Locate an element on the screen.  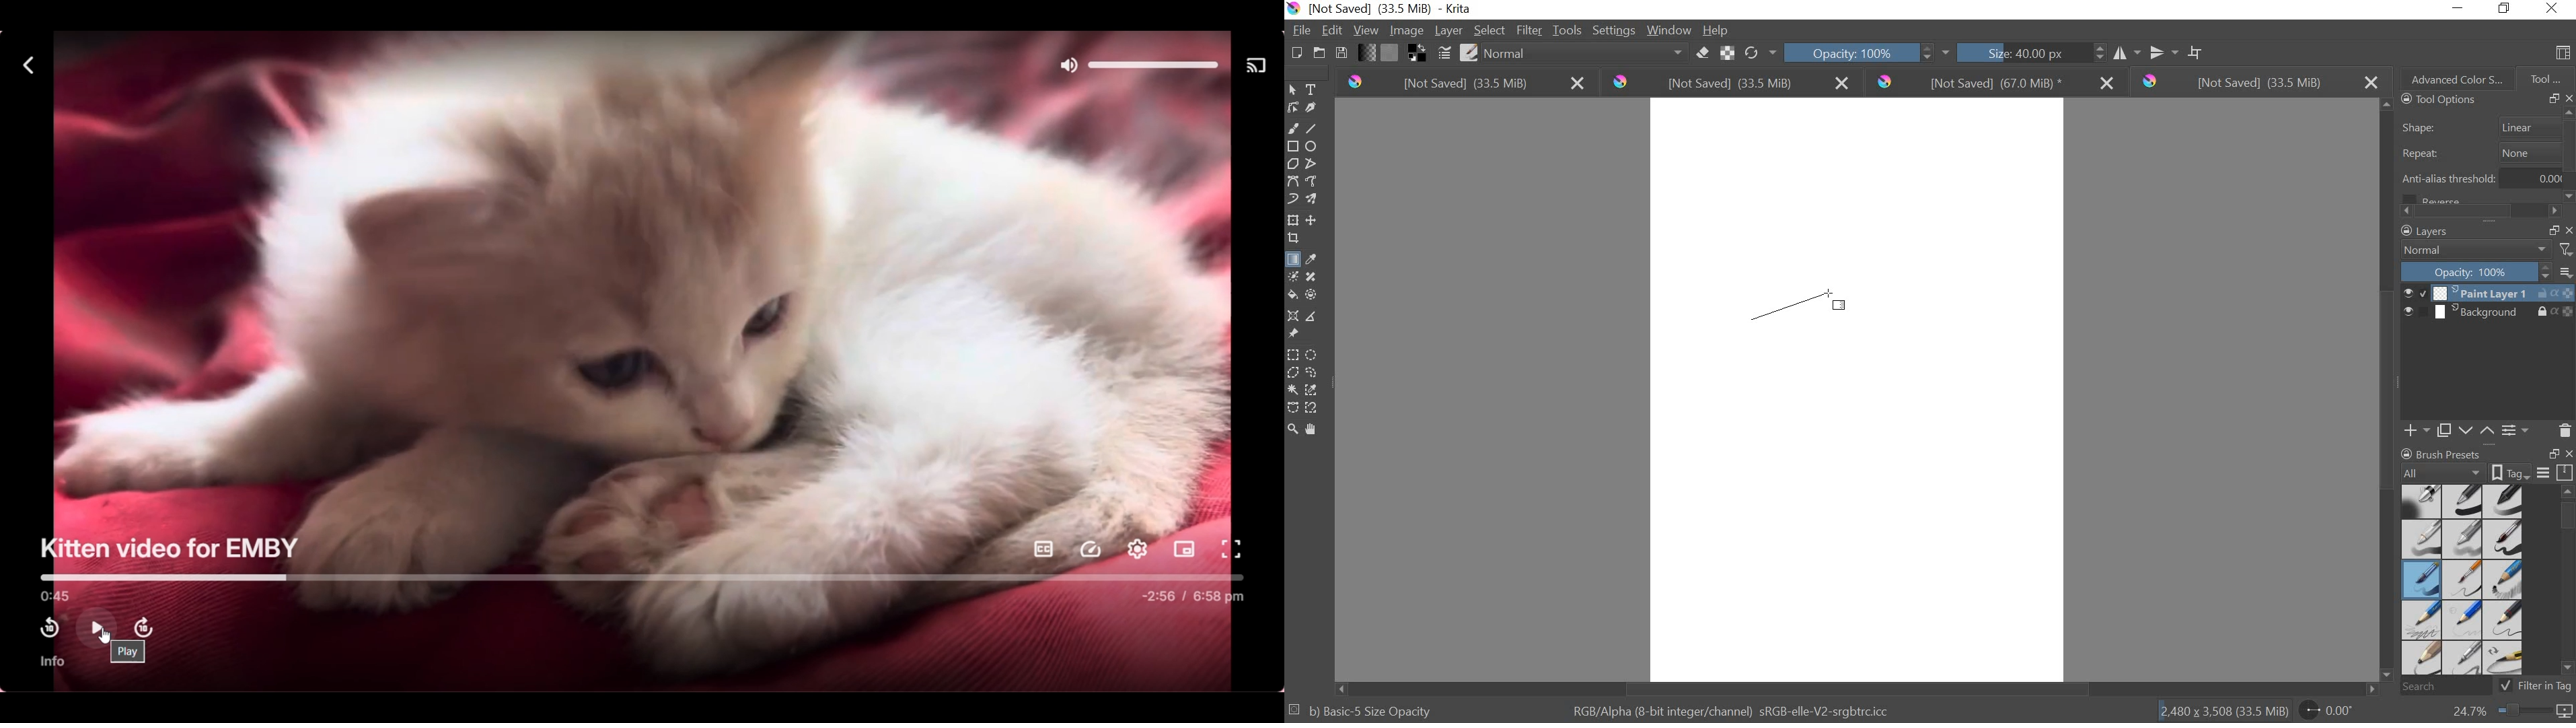
HORIZONTAL MIROR TOOL is located at coordinates (2107, 50).